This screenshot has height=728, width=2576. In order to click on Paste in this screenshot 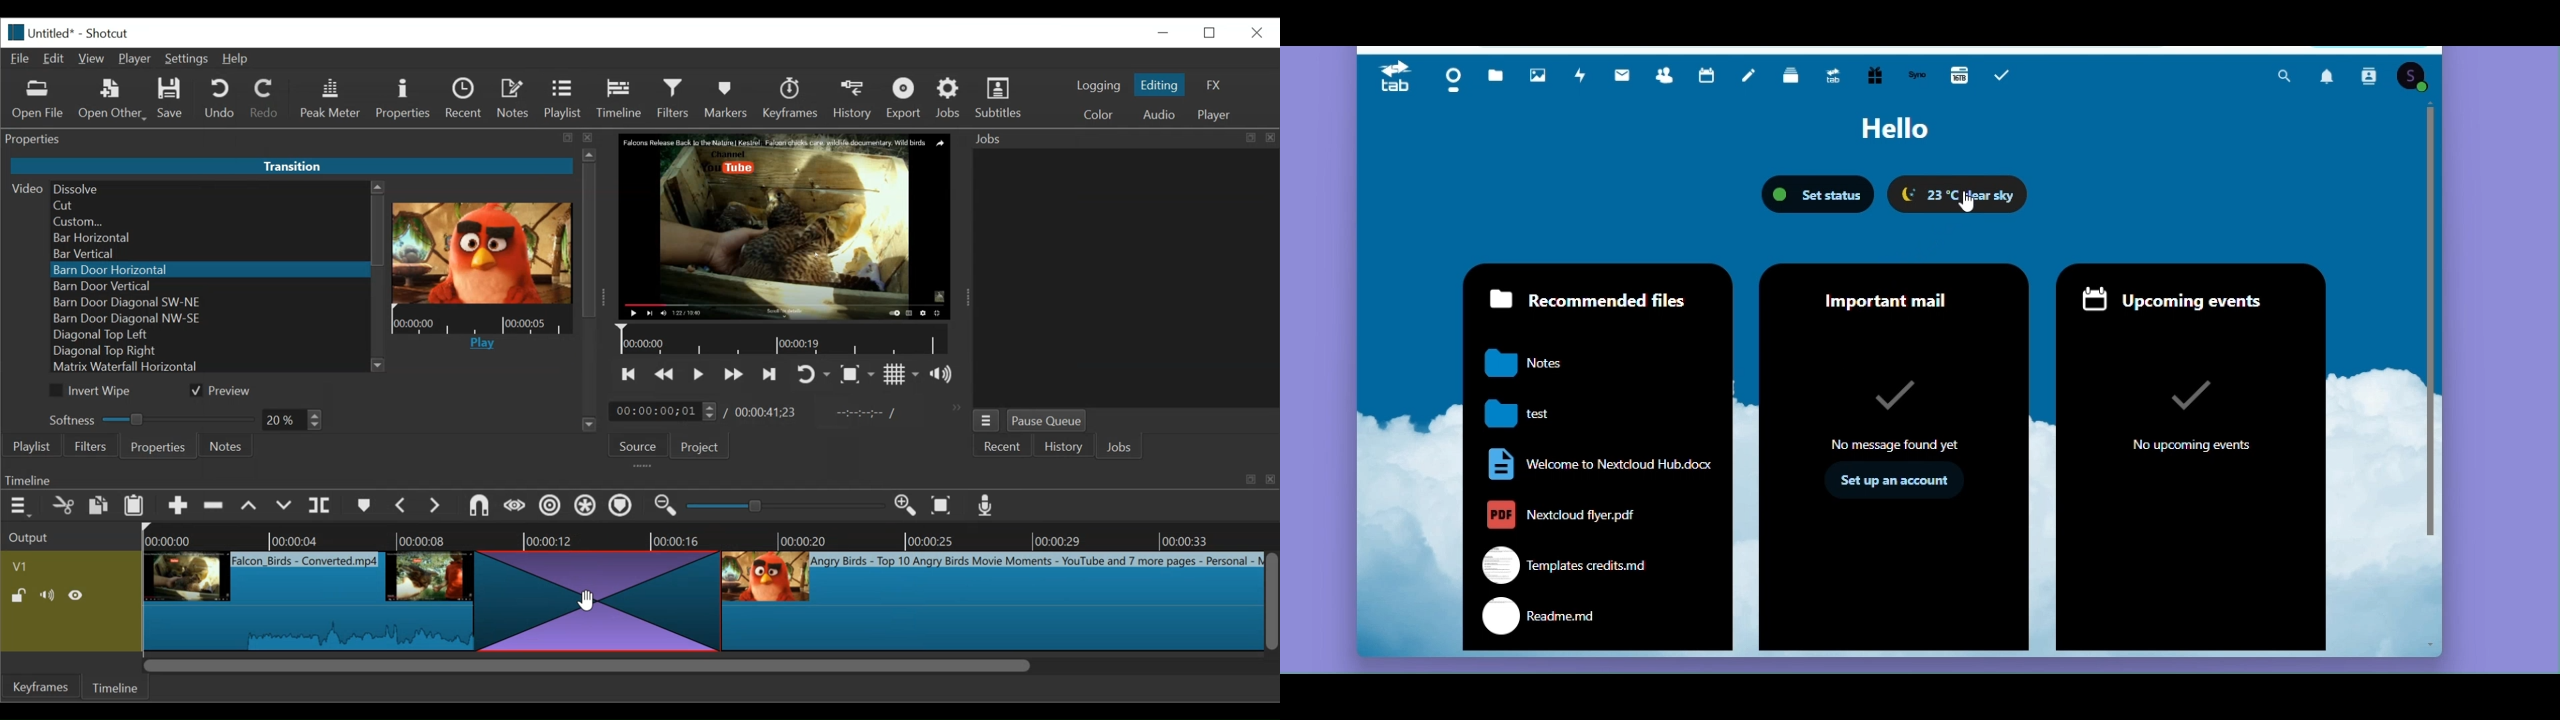, I will do `click(135, 507)`.